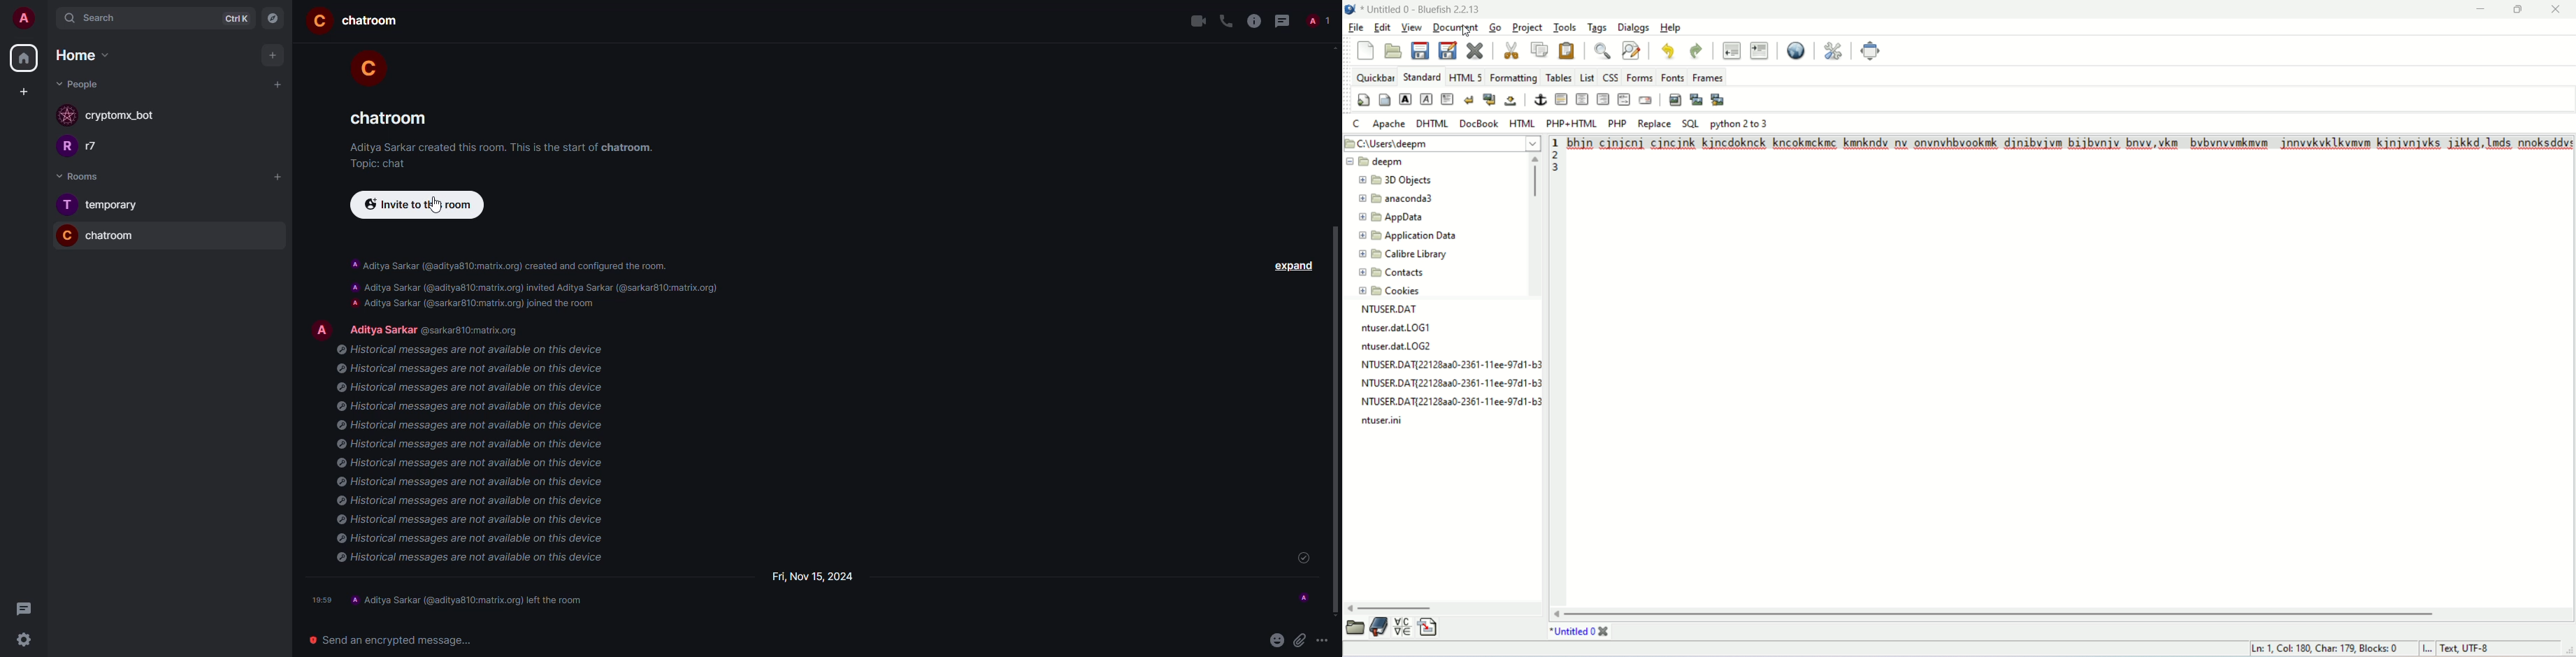  What do you see at coordinates (1604, 99) in the screenshot?
I see `right justify` at bounding box center [1604, 99].